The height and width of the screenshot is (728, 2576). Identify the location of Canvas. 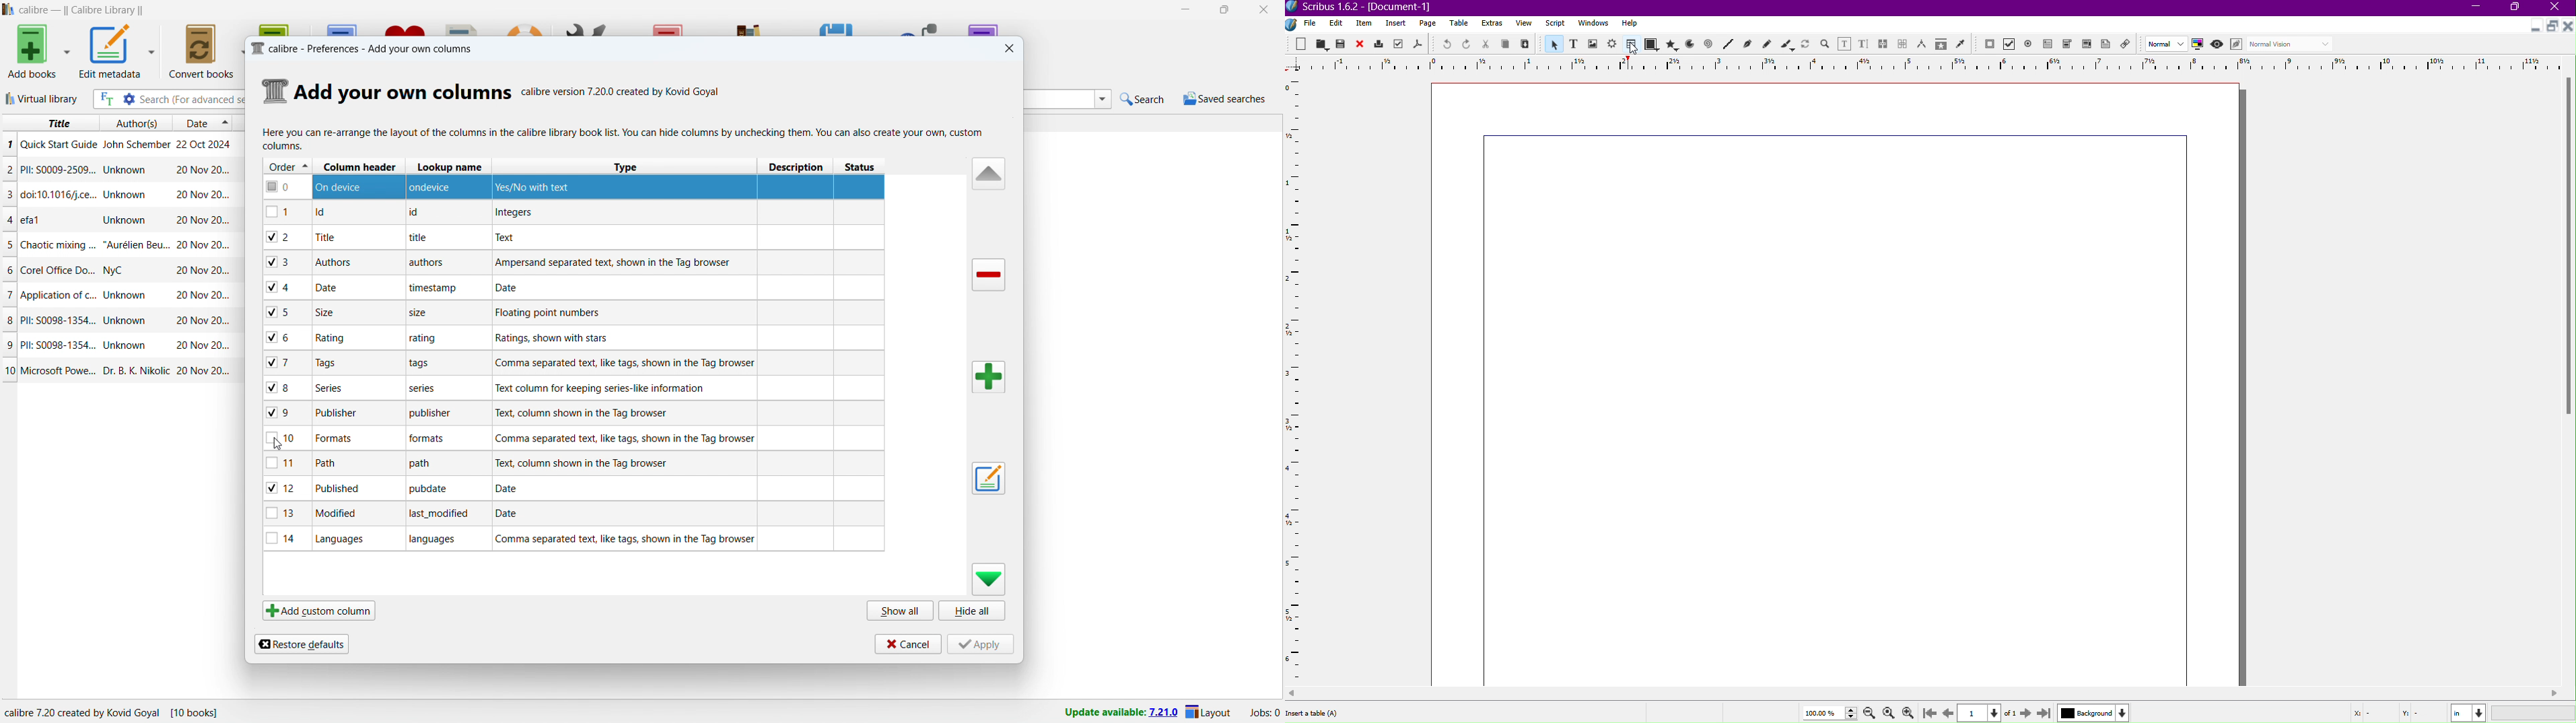
(1839, 384).